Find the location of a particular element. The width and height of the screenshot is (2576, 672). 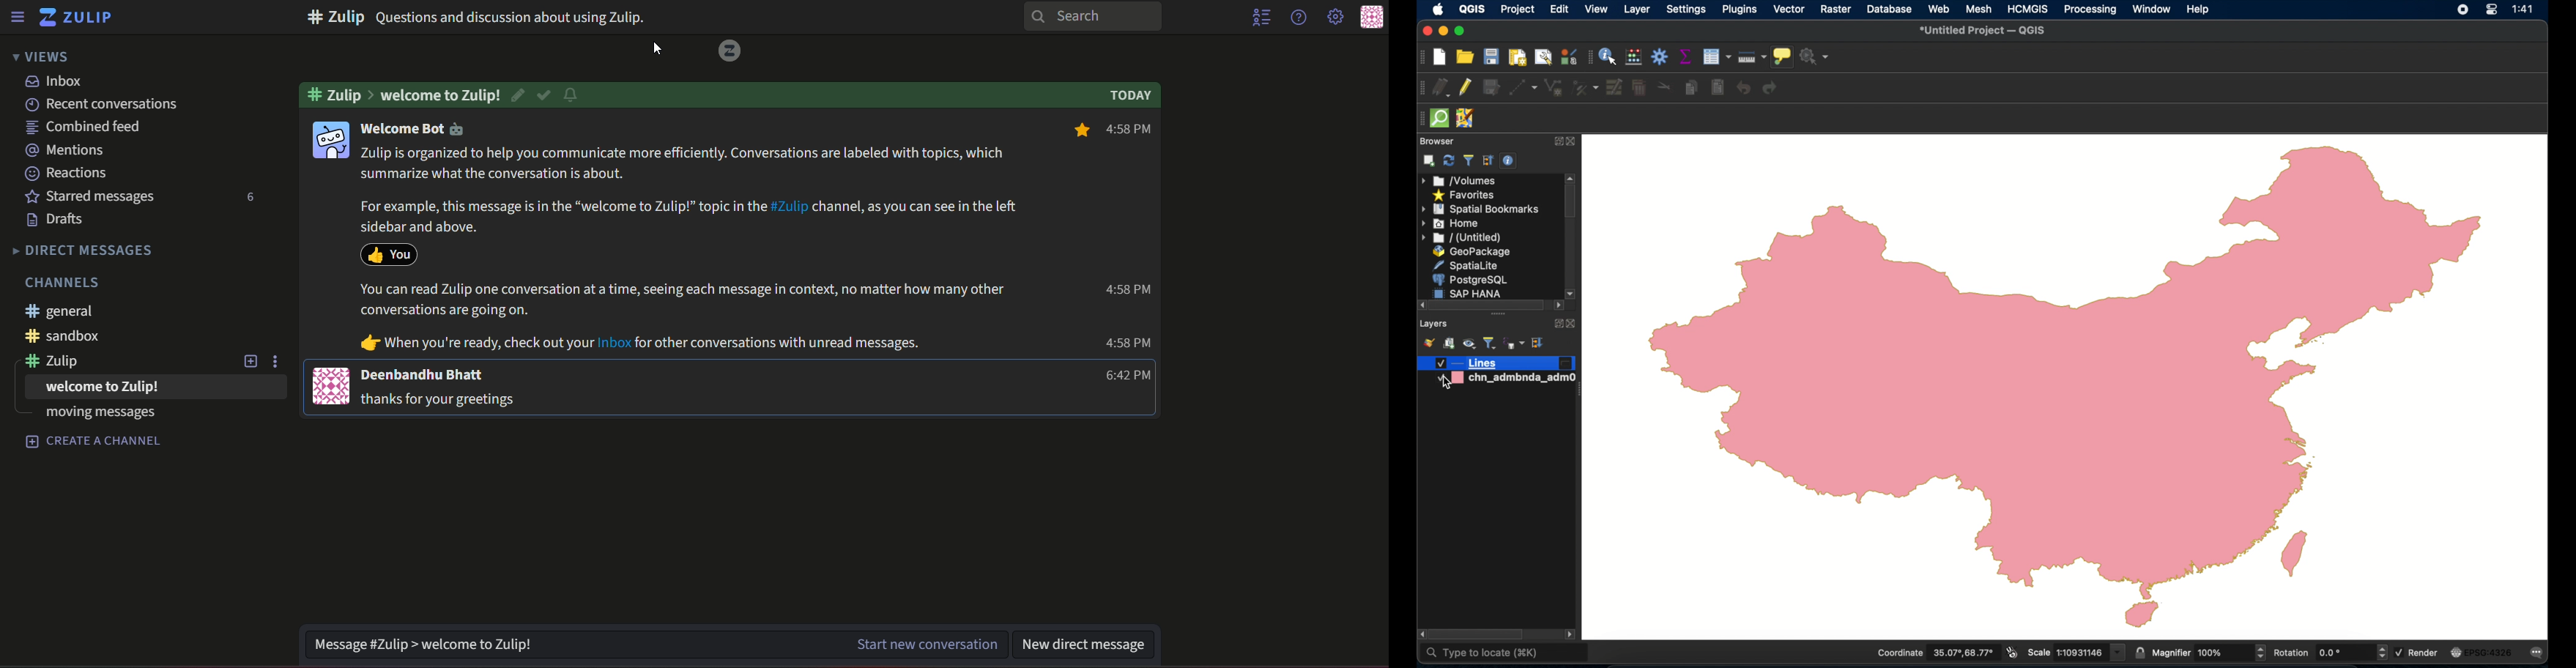

text is located at coordinates (1129, 95).